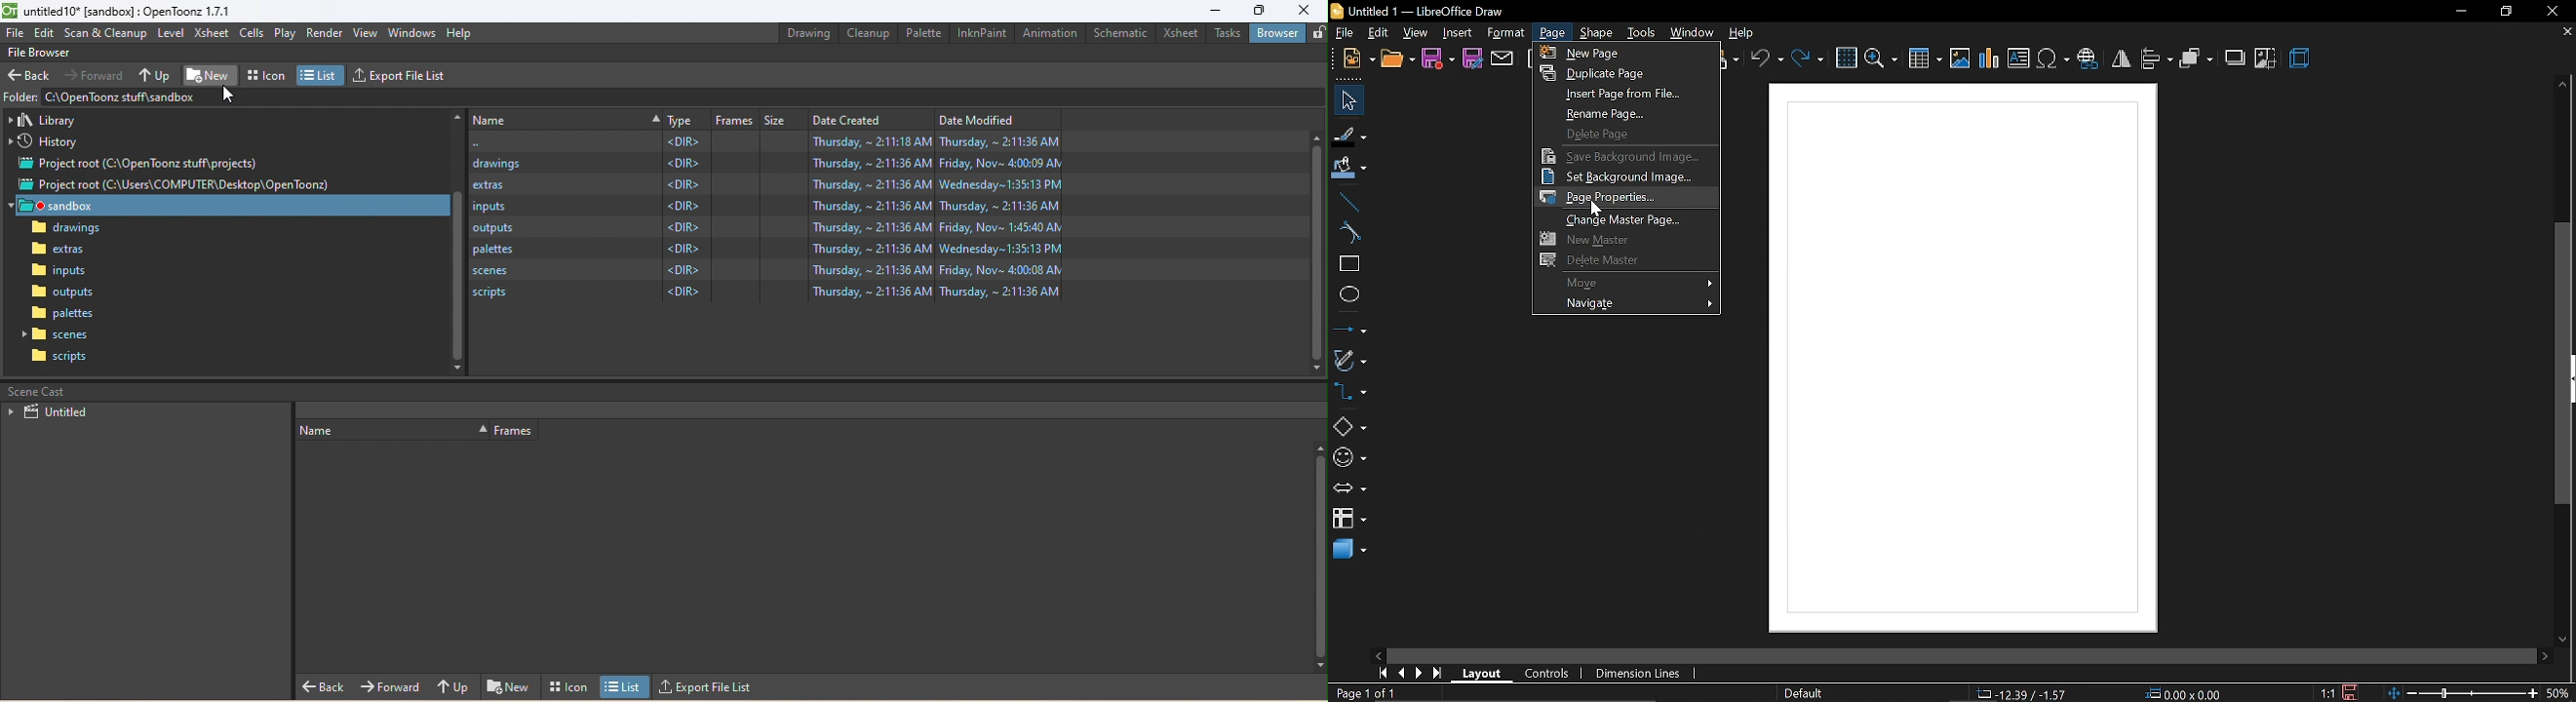 Image resolution: width=2576 pixels, height=728 pixels. Describe the element at coordinates (1620, 260) in the screenshot. I see `delete master` at that location.